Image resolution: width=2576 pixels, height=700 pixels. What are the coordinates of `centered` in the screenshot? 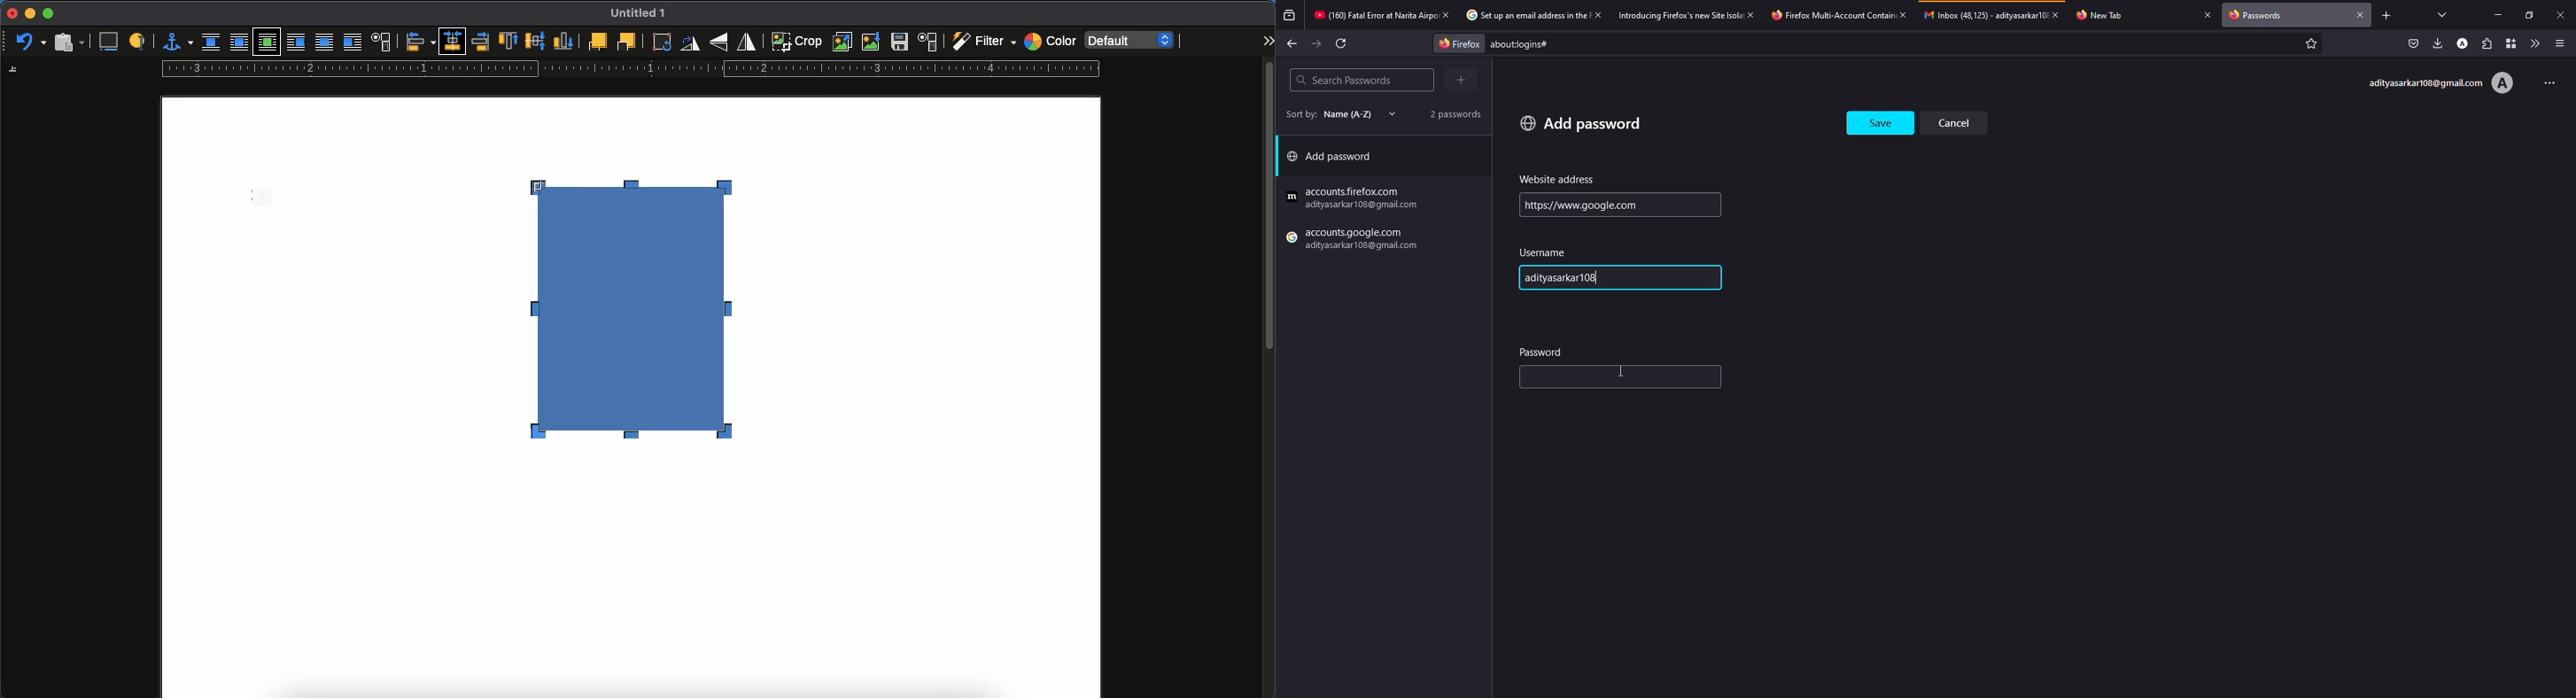 It's located at (454, 42).